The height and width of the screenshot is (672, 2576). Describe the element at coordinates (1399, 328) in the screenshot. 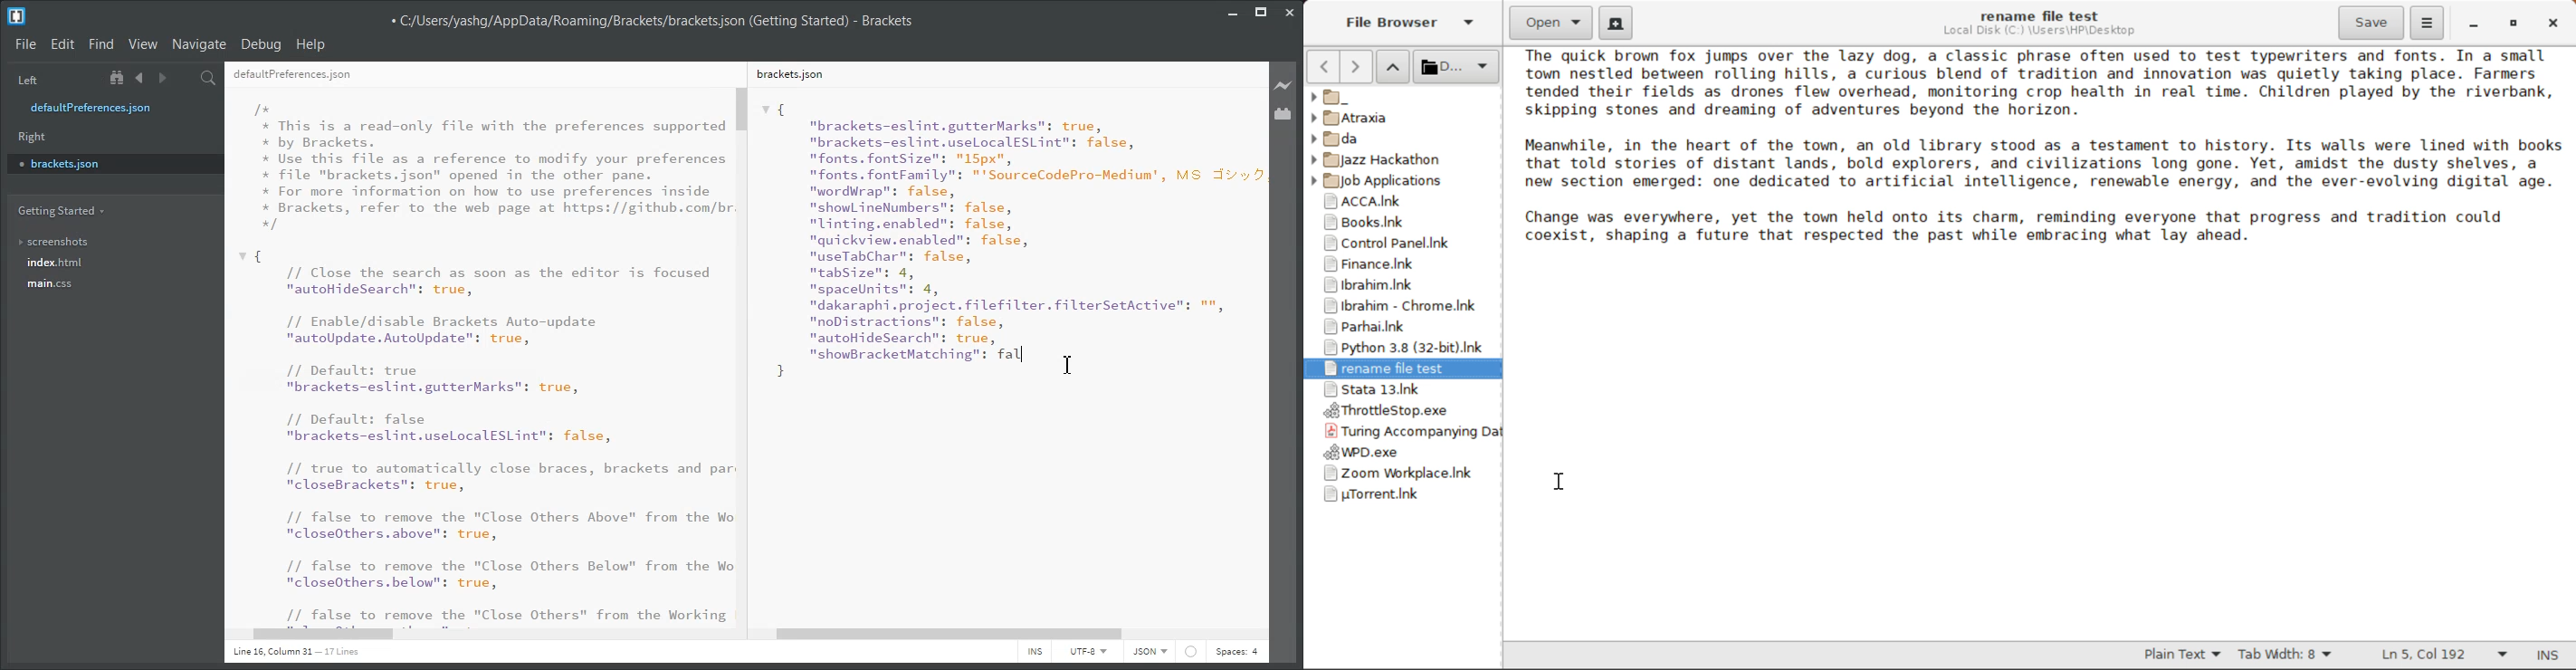

I see `Parhai Folder Shortcut Link` at that location.